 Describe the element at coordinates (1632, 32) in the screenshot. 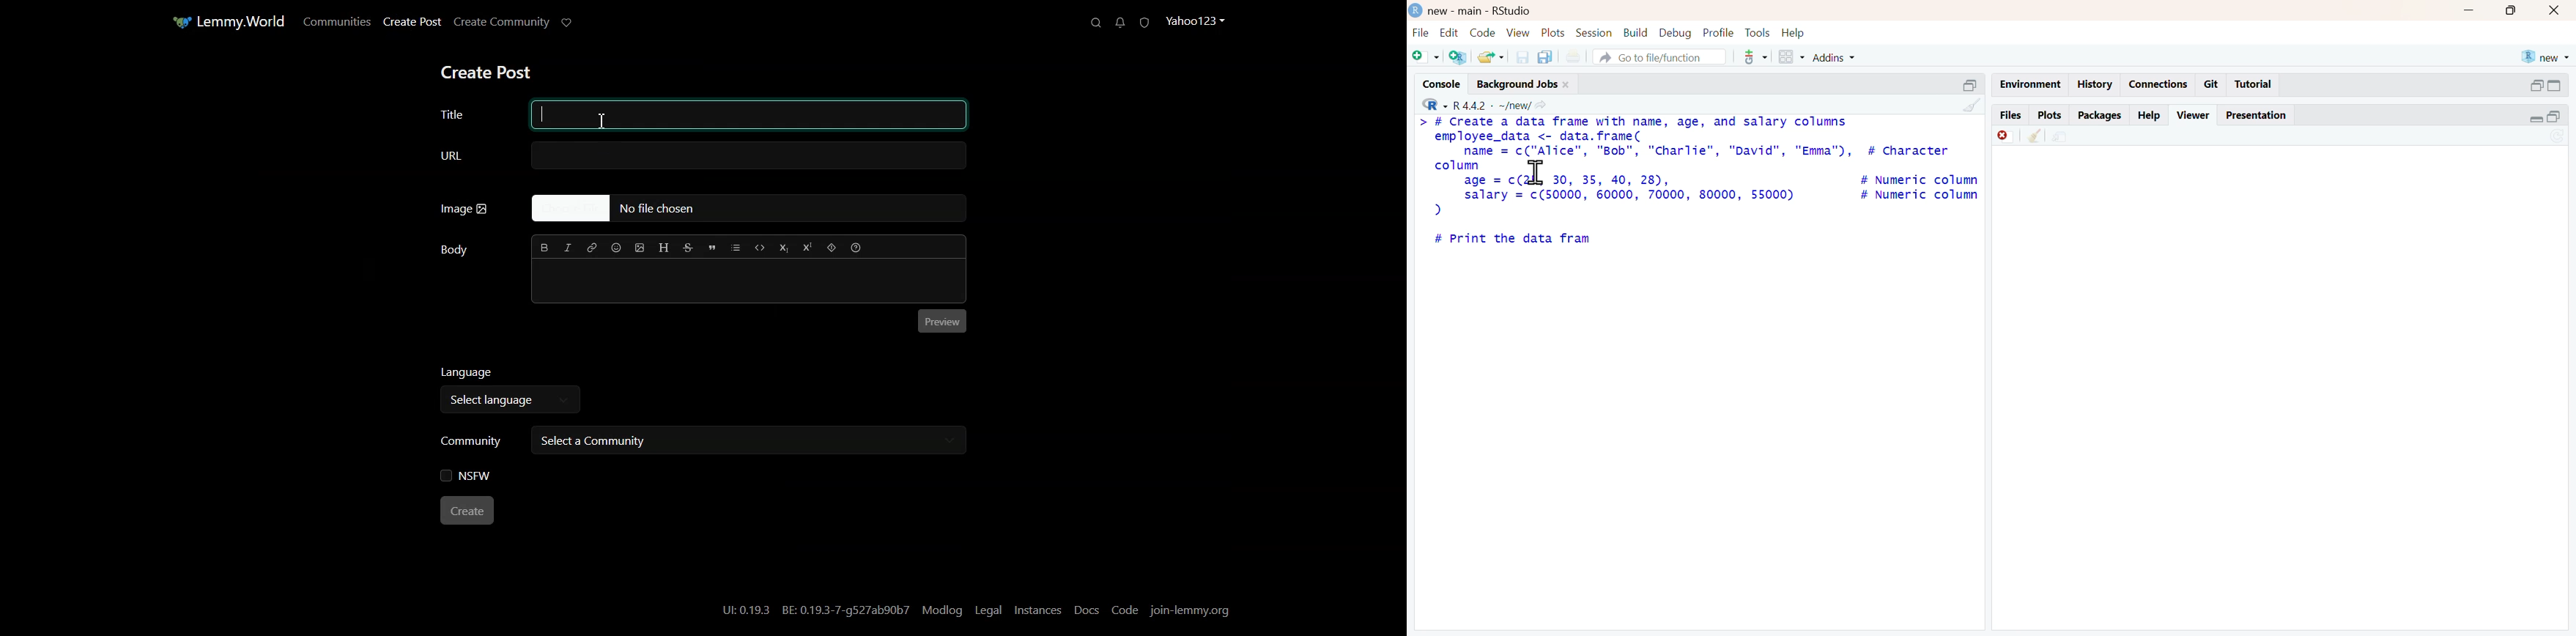

I see `Build` at that location.